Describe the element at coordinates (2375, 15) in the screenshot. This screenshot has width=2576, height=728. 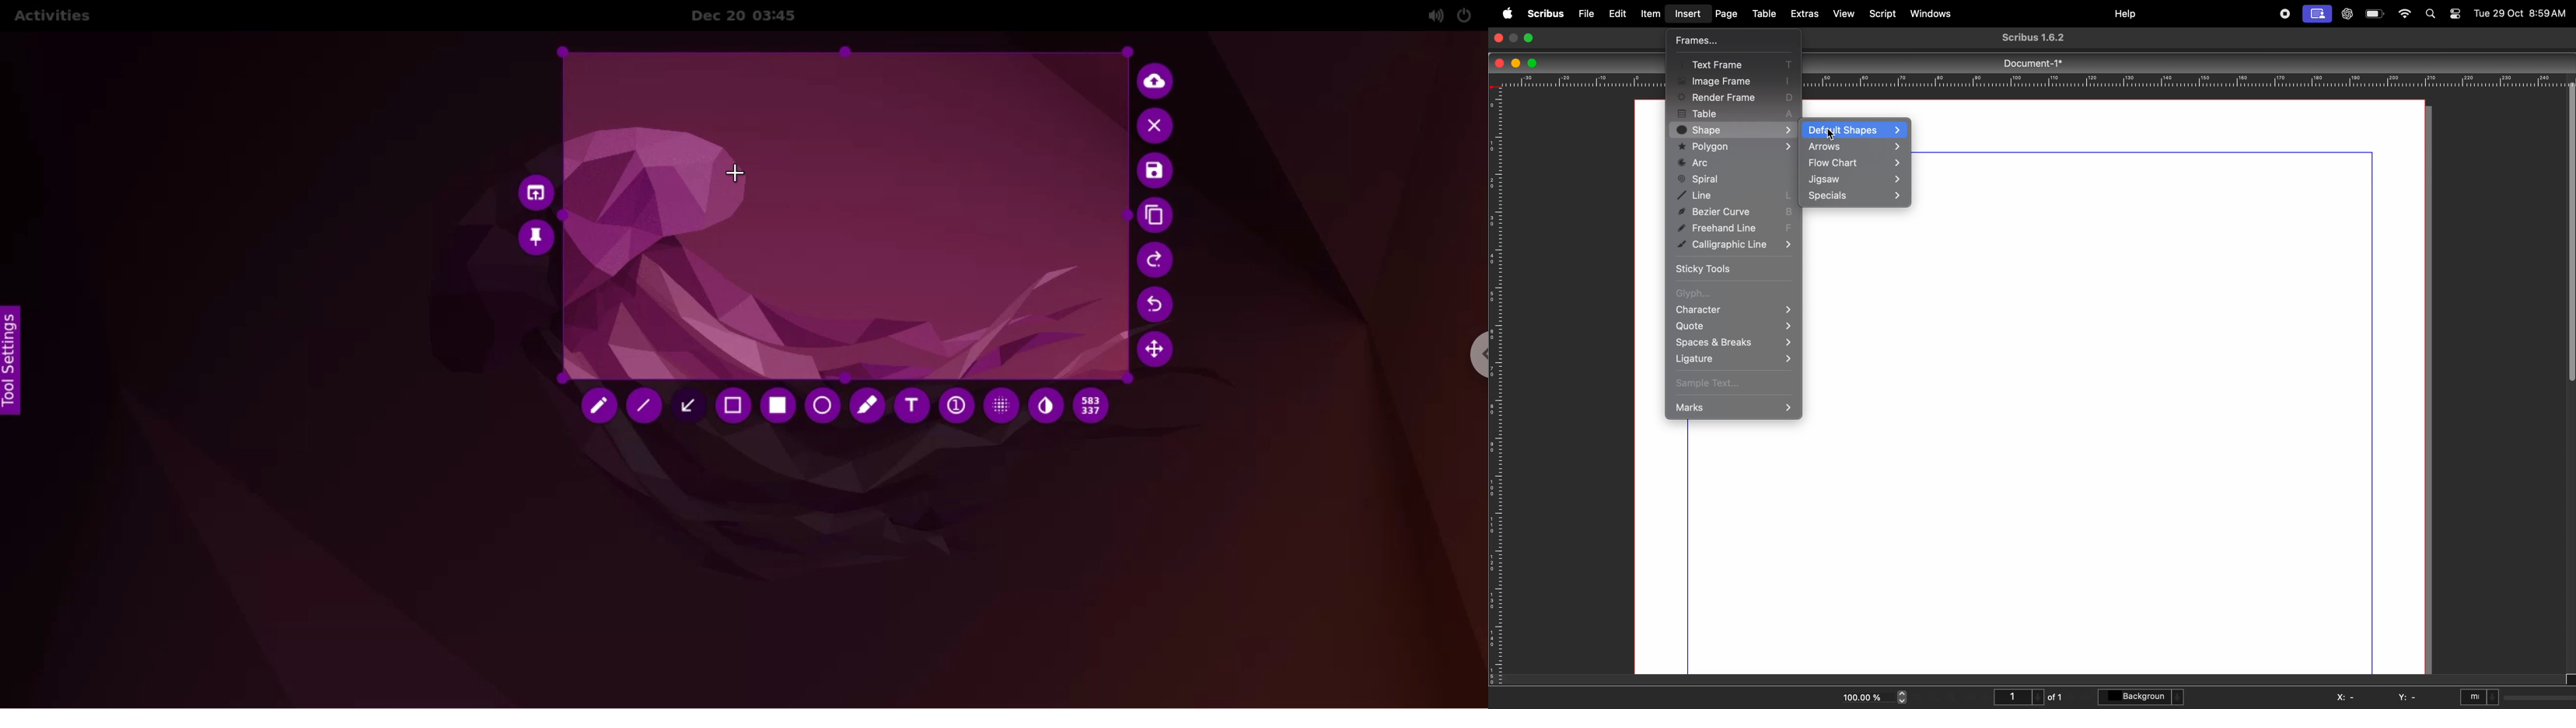
I see `battery` at that location.